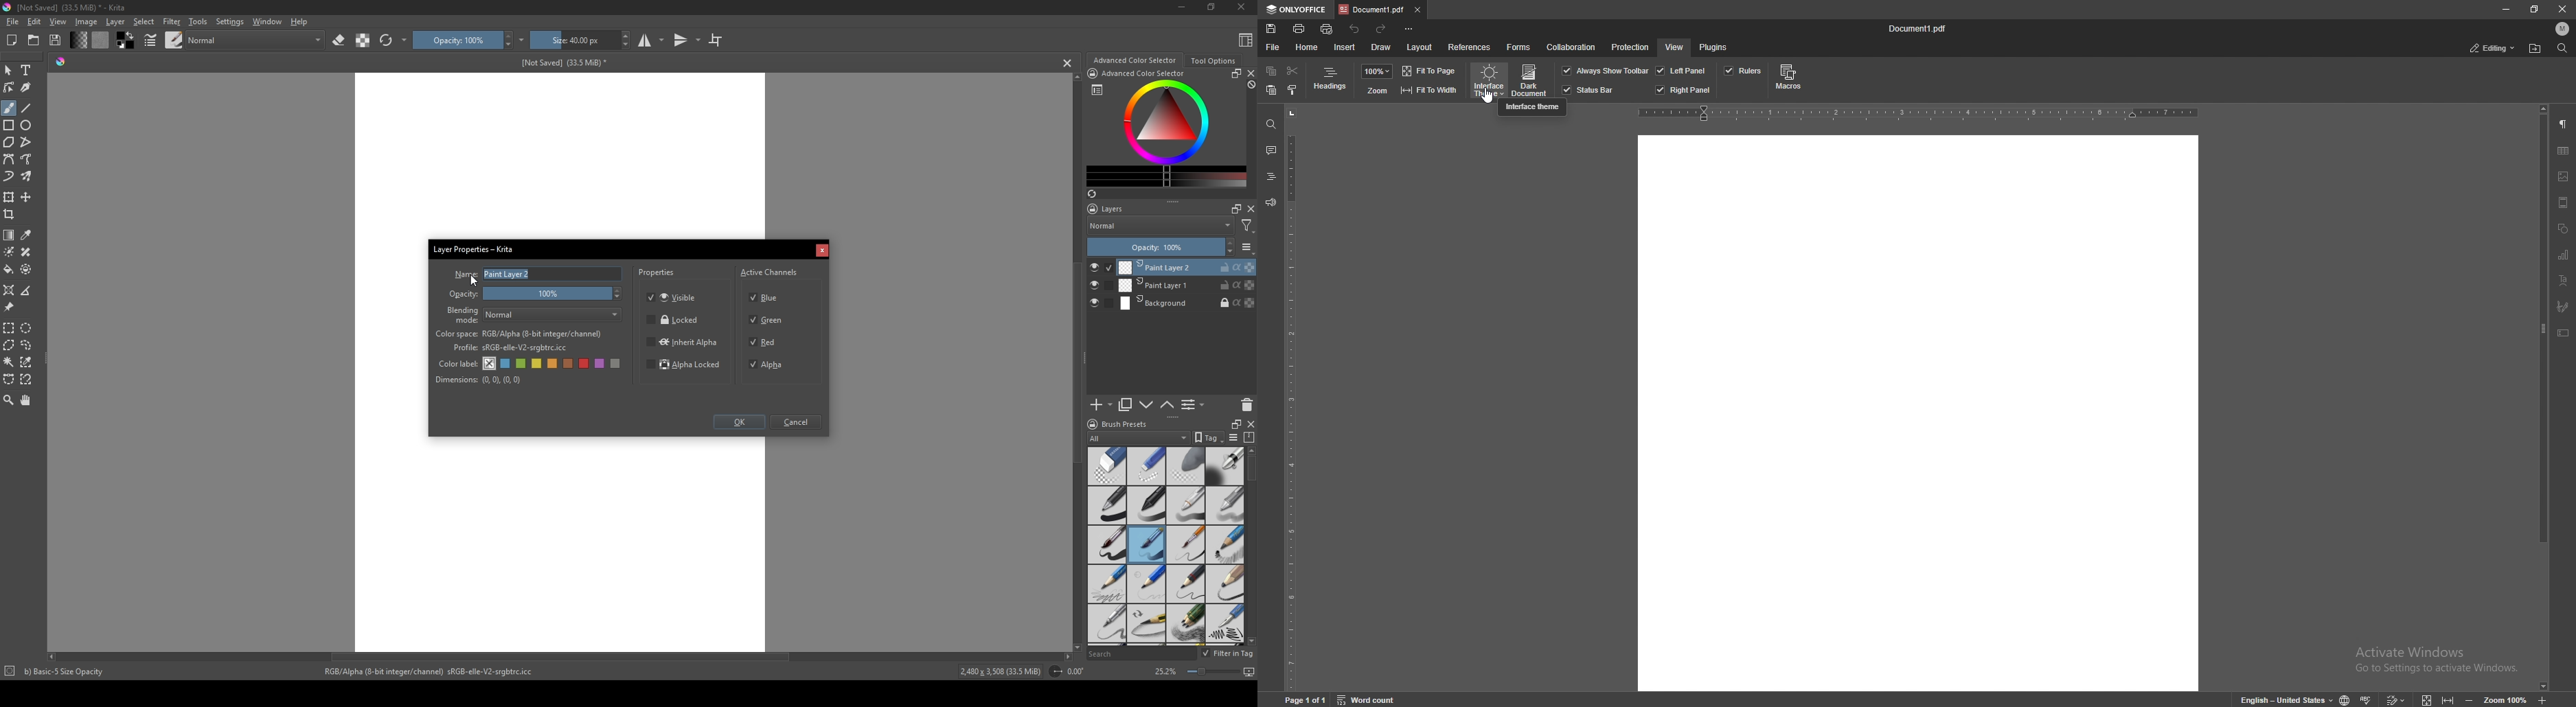 Image resolution: width=2576 pixels, height=728 pixels. What do you see at coordinates (78, 40) in the screenshot?
I see `change shade` at bounding box center [78, 40].